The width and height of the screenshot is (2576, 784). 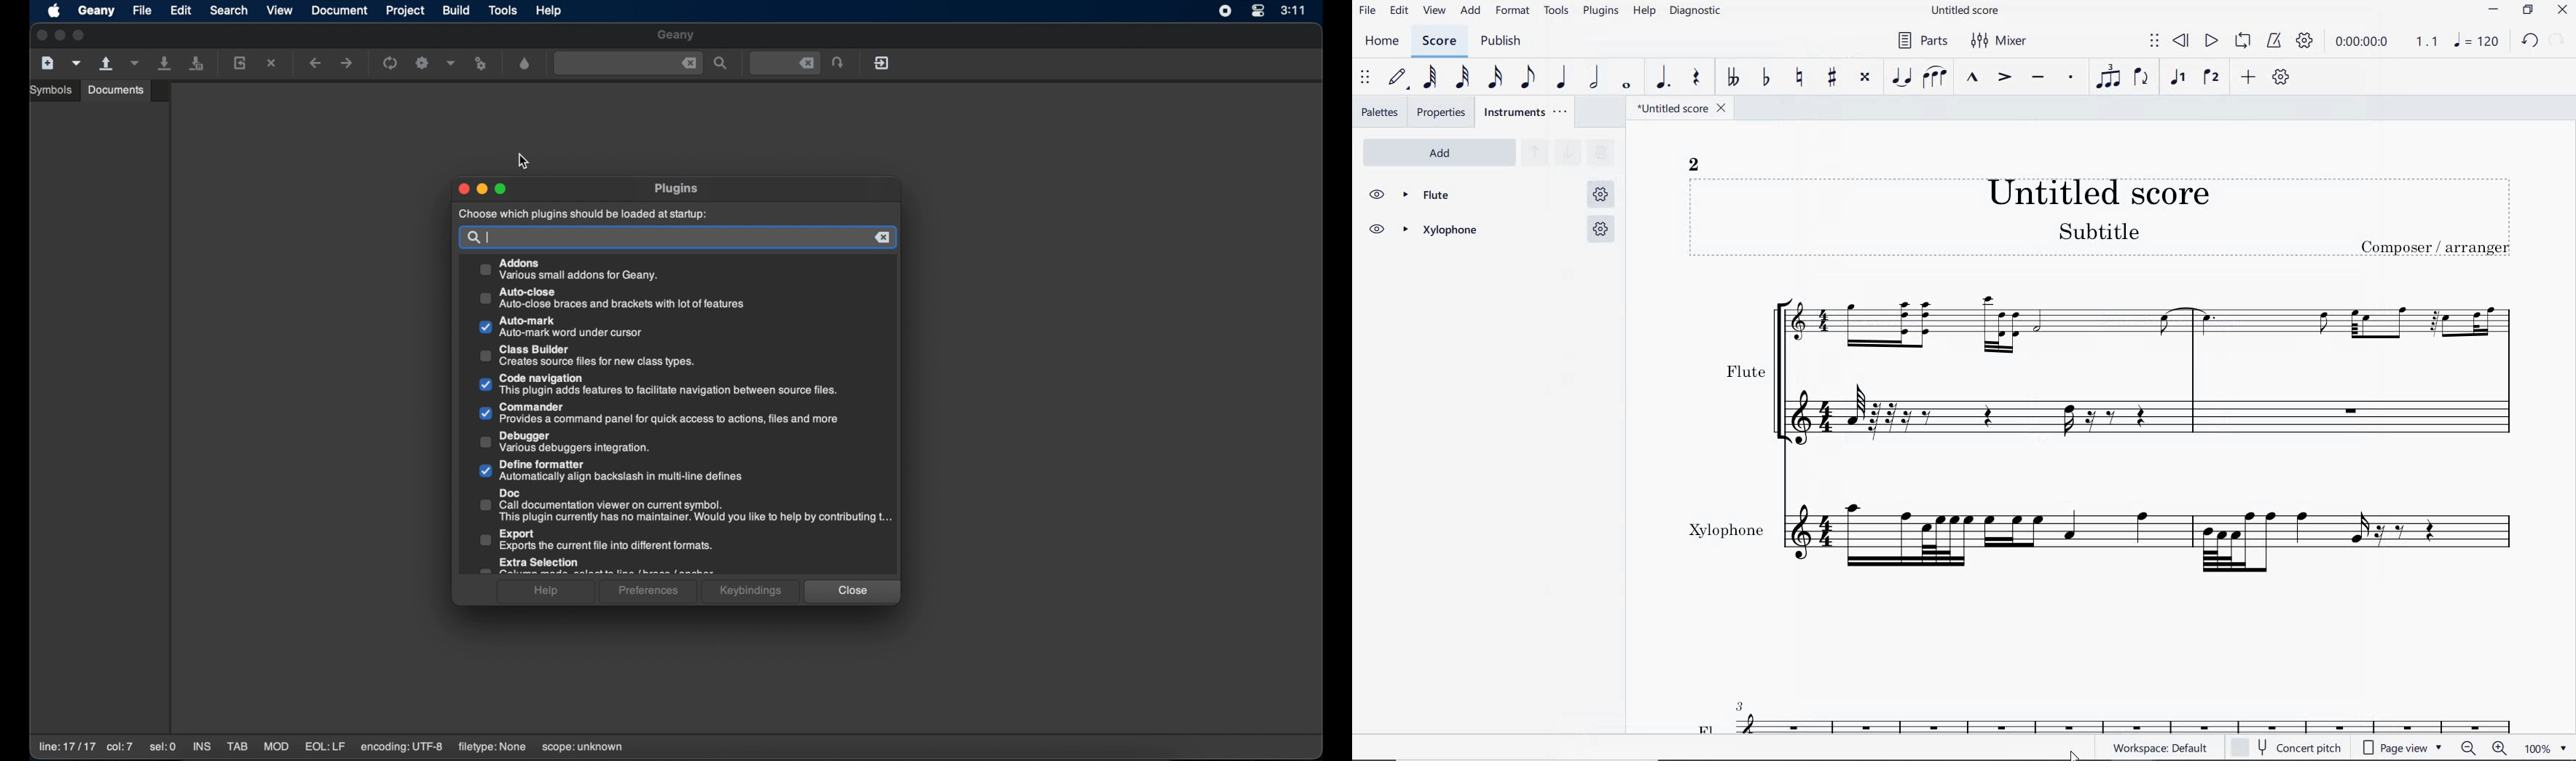 I want to click on SCORE, so click(x=1438, y=40).